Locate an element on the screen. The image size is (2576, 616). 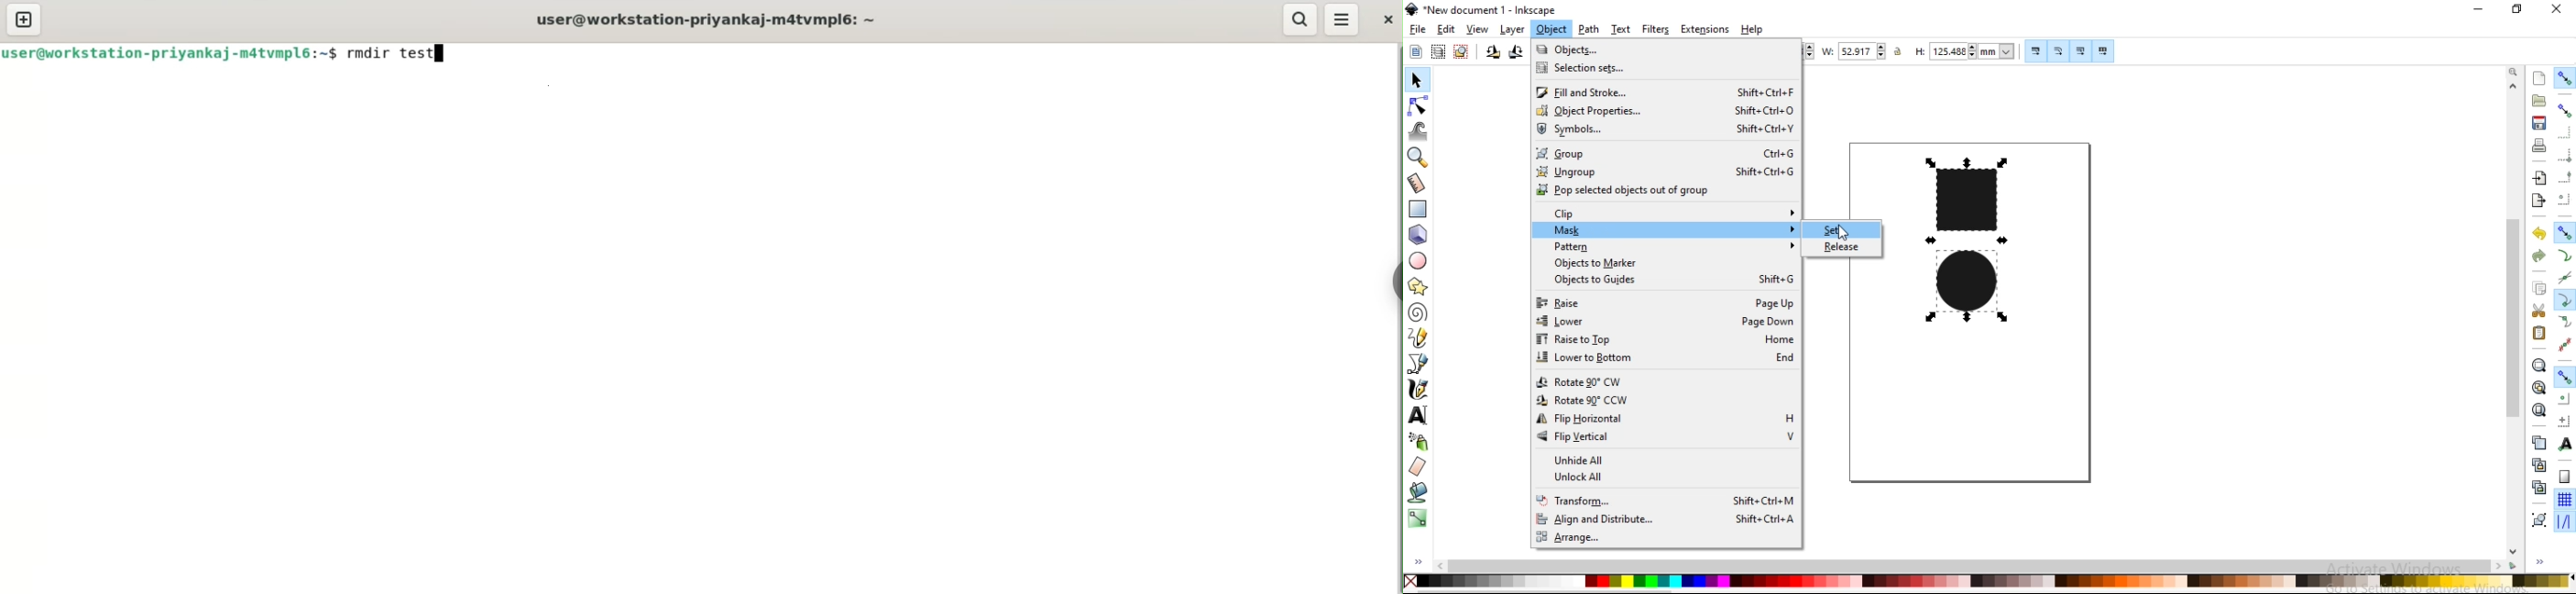
file is located at coordinates (1419, 29).